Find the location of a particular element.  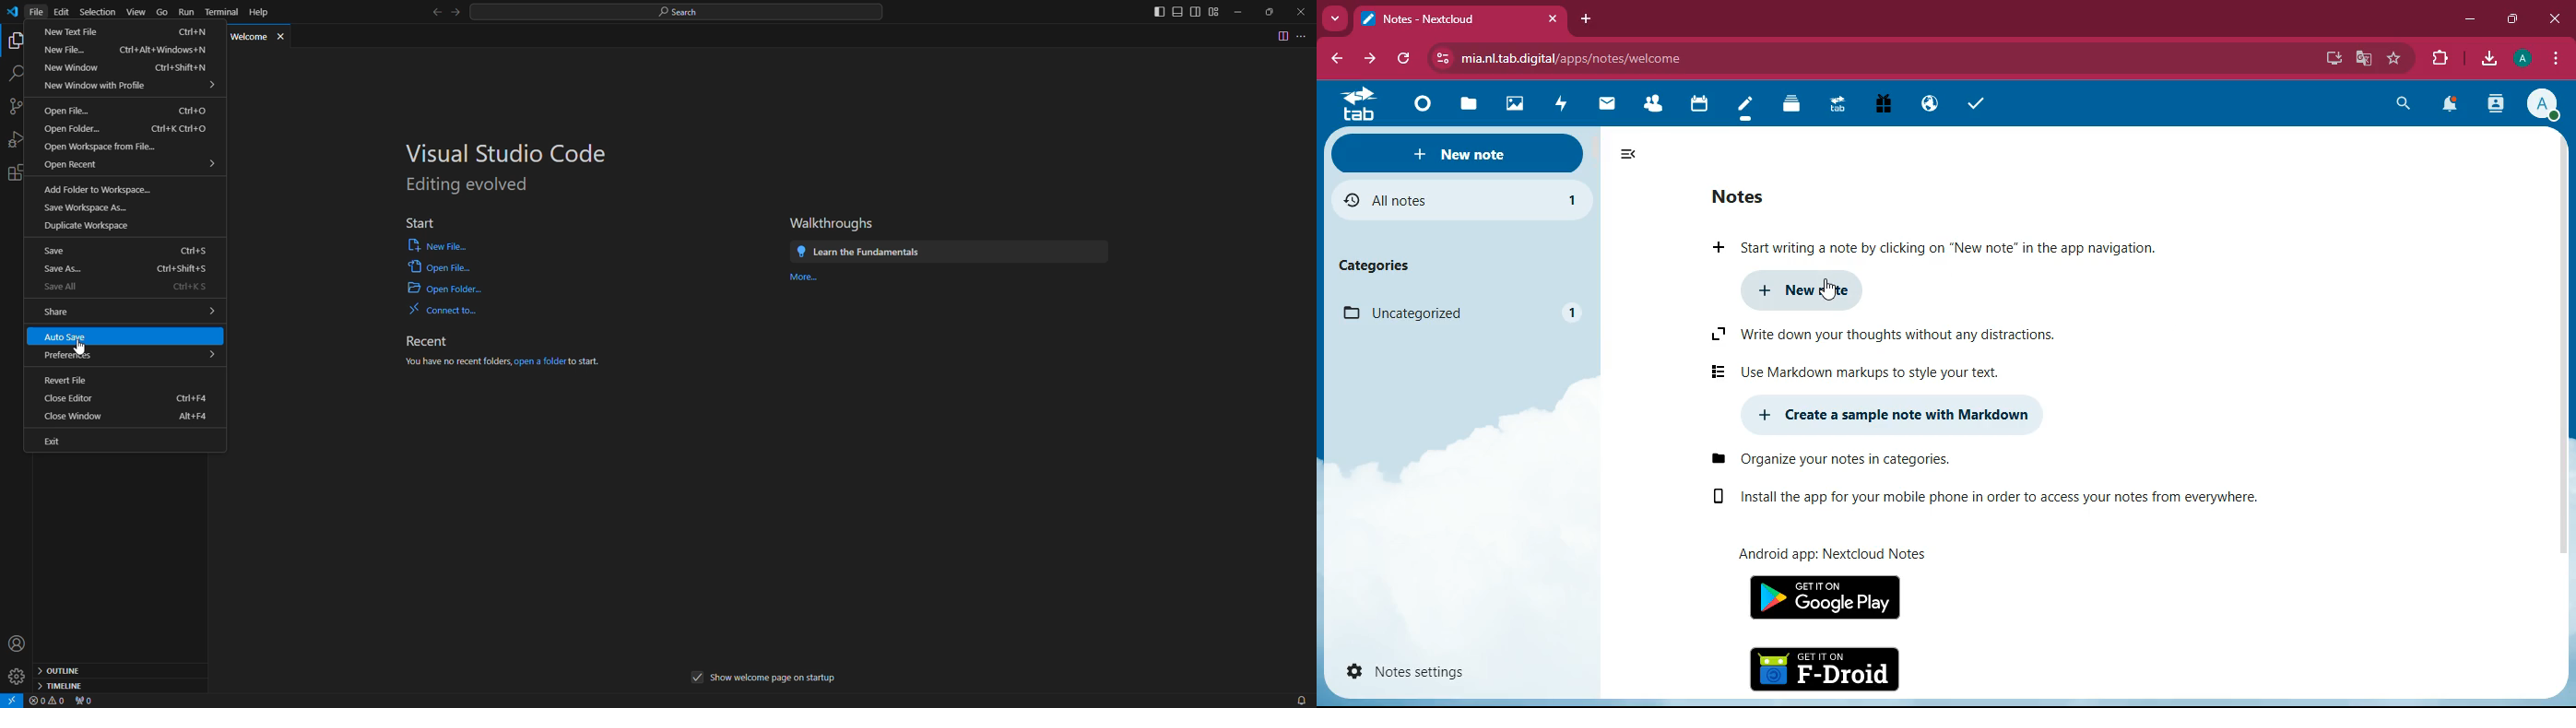

url is located at coordinates (1585, 60).